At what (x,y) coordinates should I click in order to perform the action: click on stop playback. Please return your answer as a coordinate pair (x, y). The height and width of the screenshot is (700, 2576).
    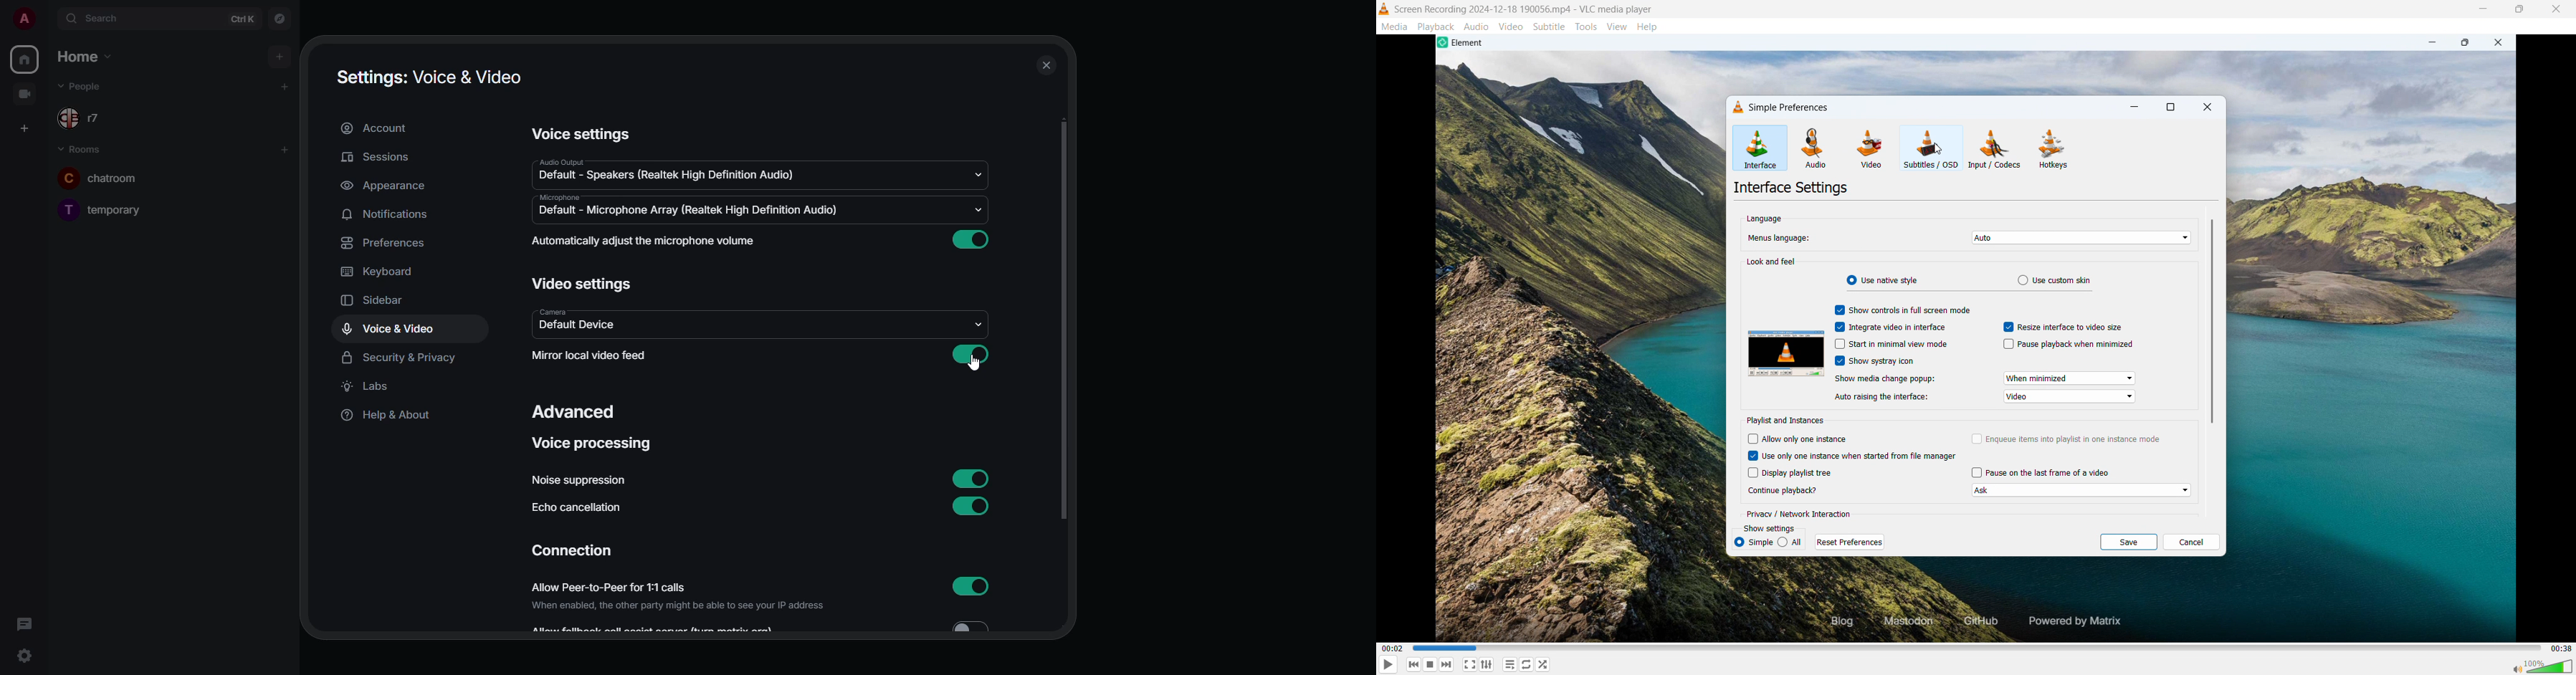
    Looking at the image, I should click on (1431, 664).